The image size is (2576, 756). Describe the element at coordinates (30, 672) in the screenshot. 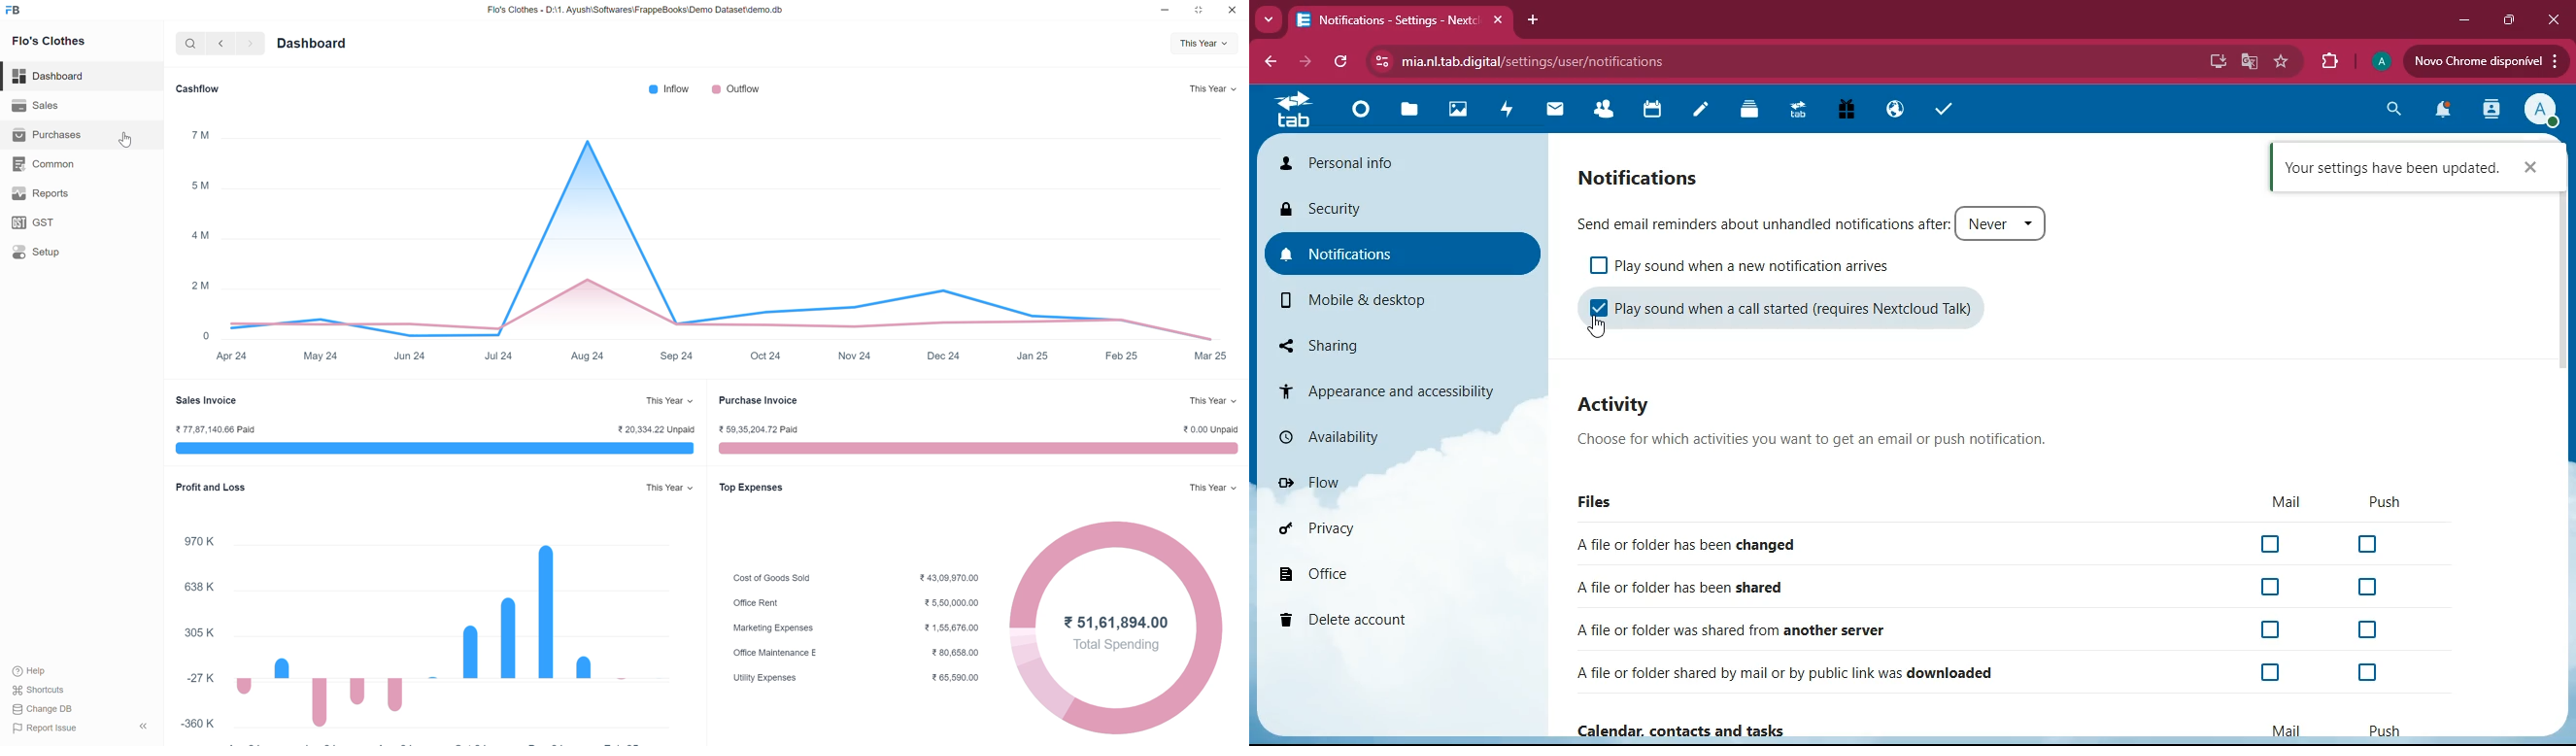

I see `help` at that location.